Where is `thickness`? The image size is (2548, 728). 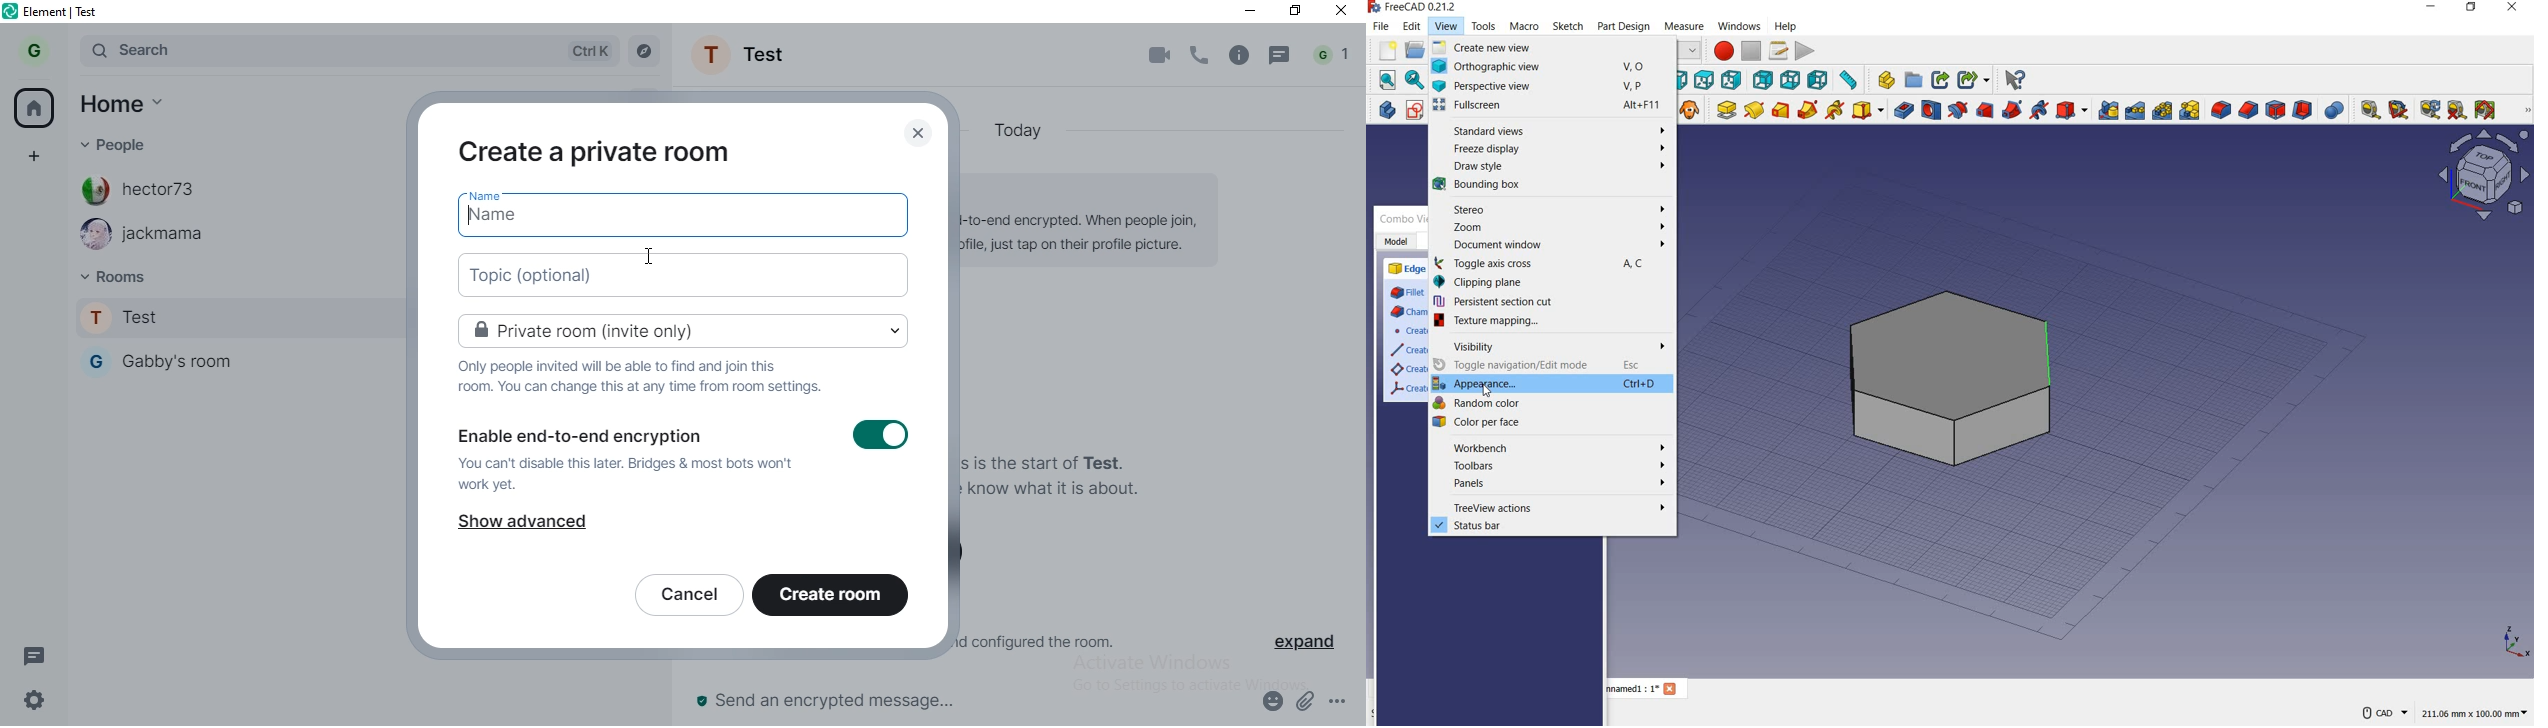
thickness is located at coordinates (2303, 111).